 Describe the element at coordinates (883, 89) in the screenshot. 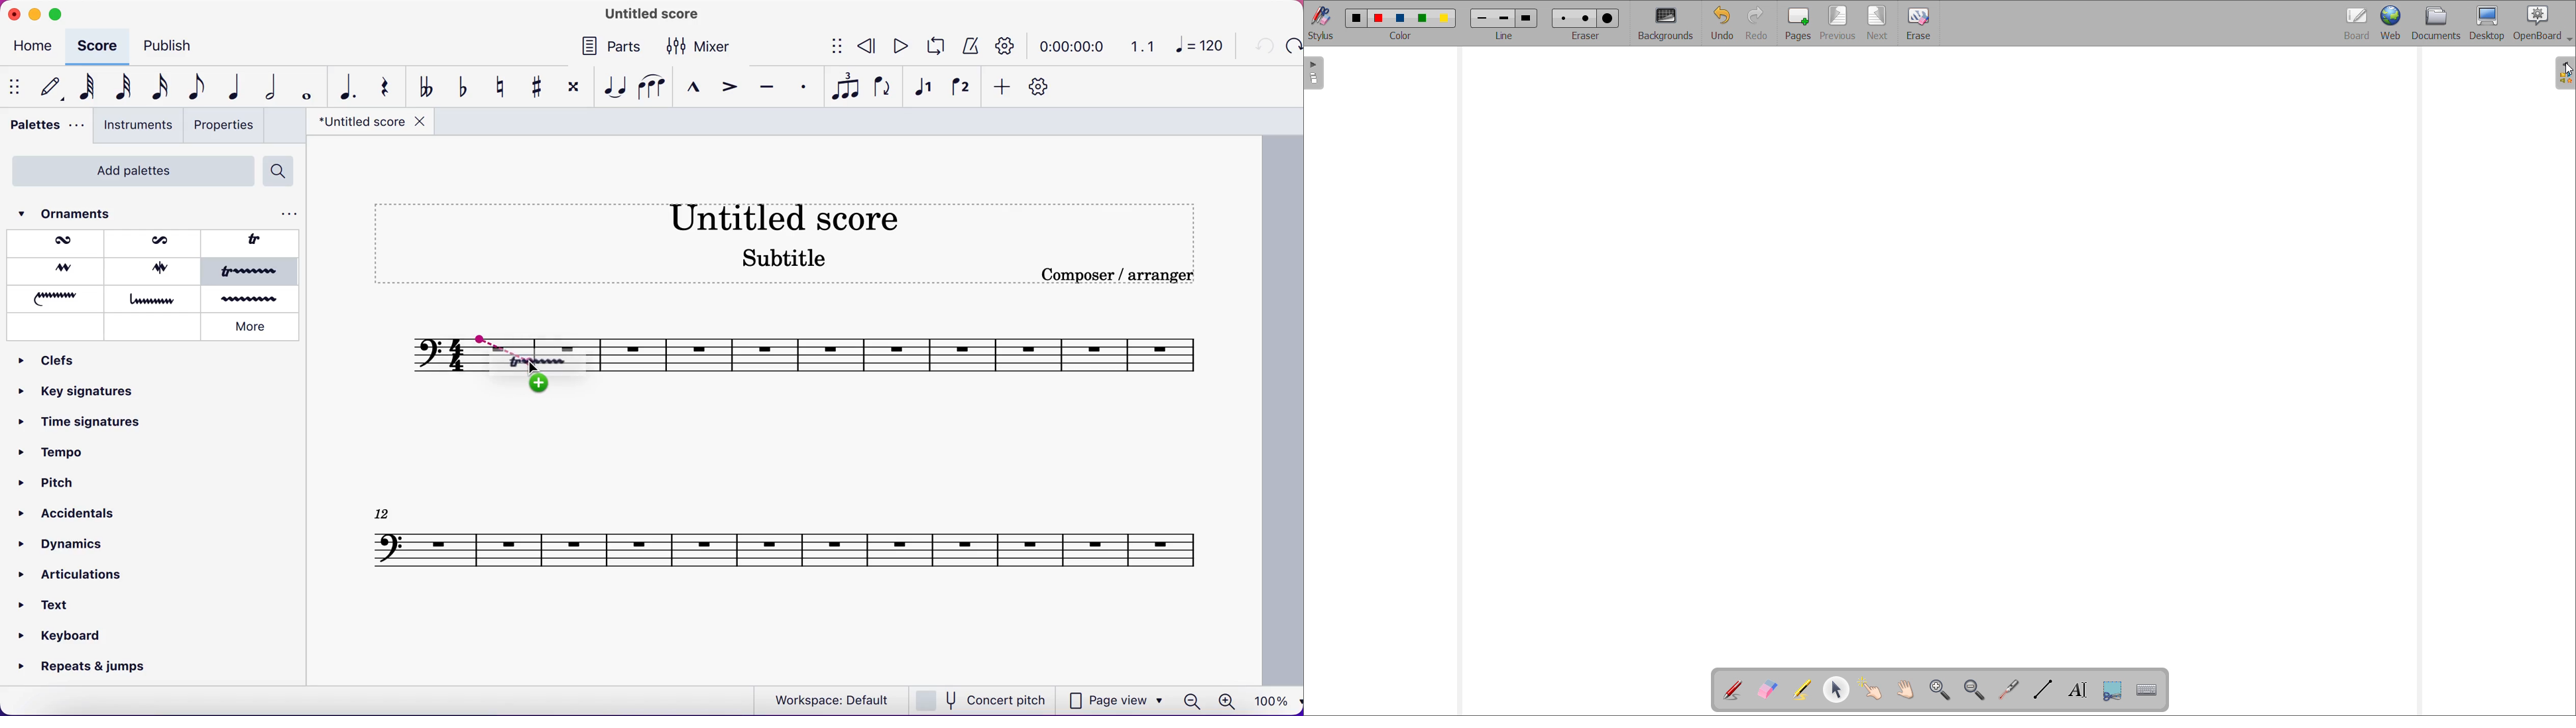

I see `flip direction` at that location.